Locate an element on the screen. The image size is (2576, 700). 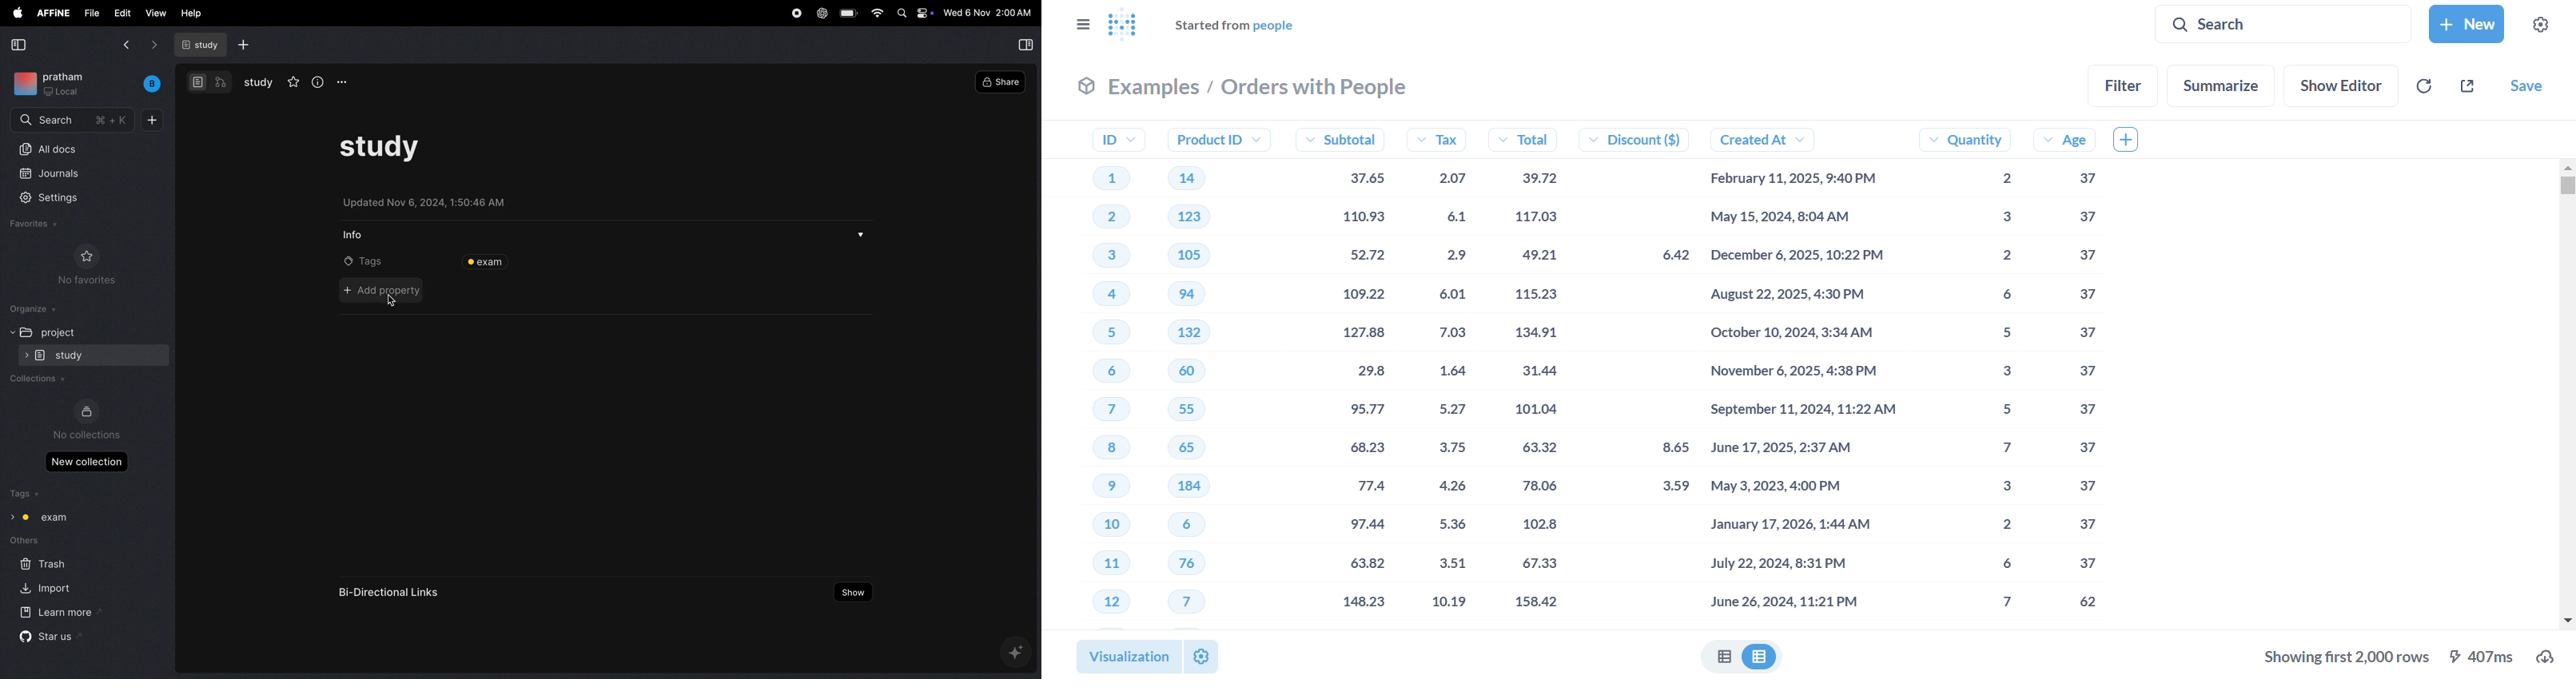
workspace is located at coordinates (60, 85).